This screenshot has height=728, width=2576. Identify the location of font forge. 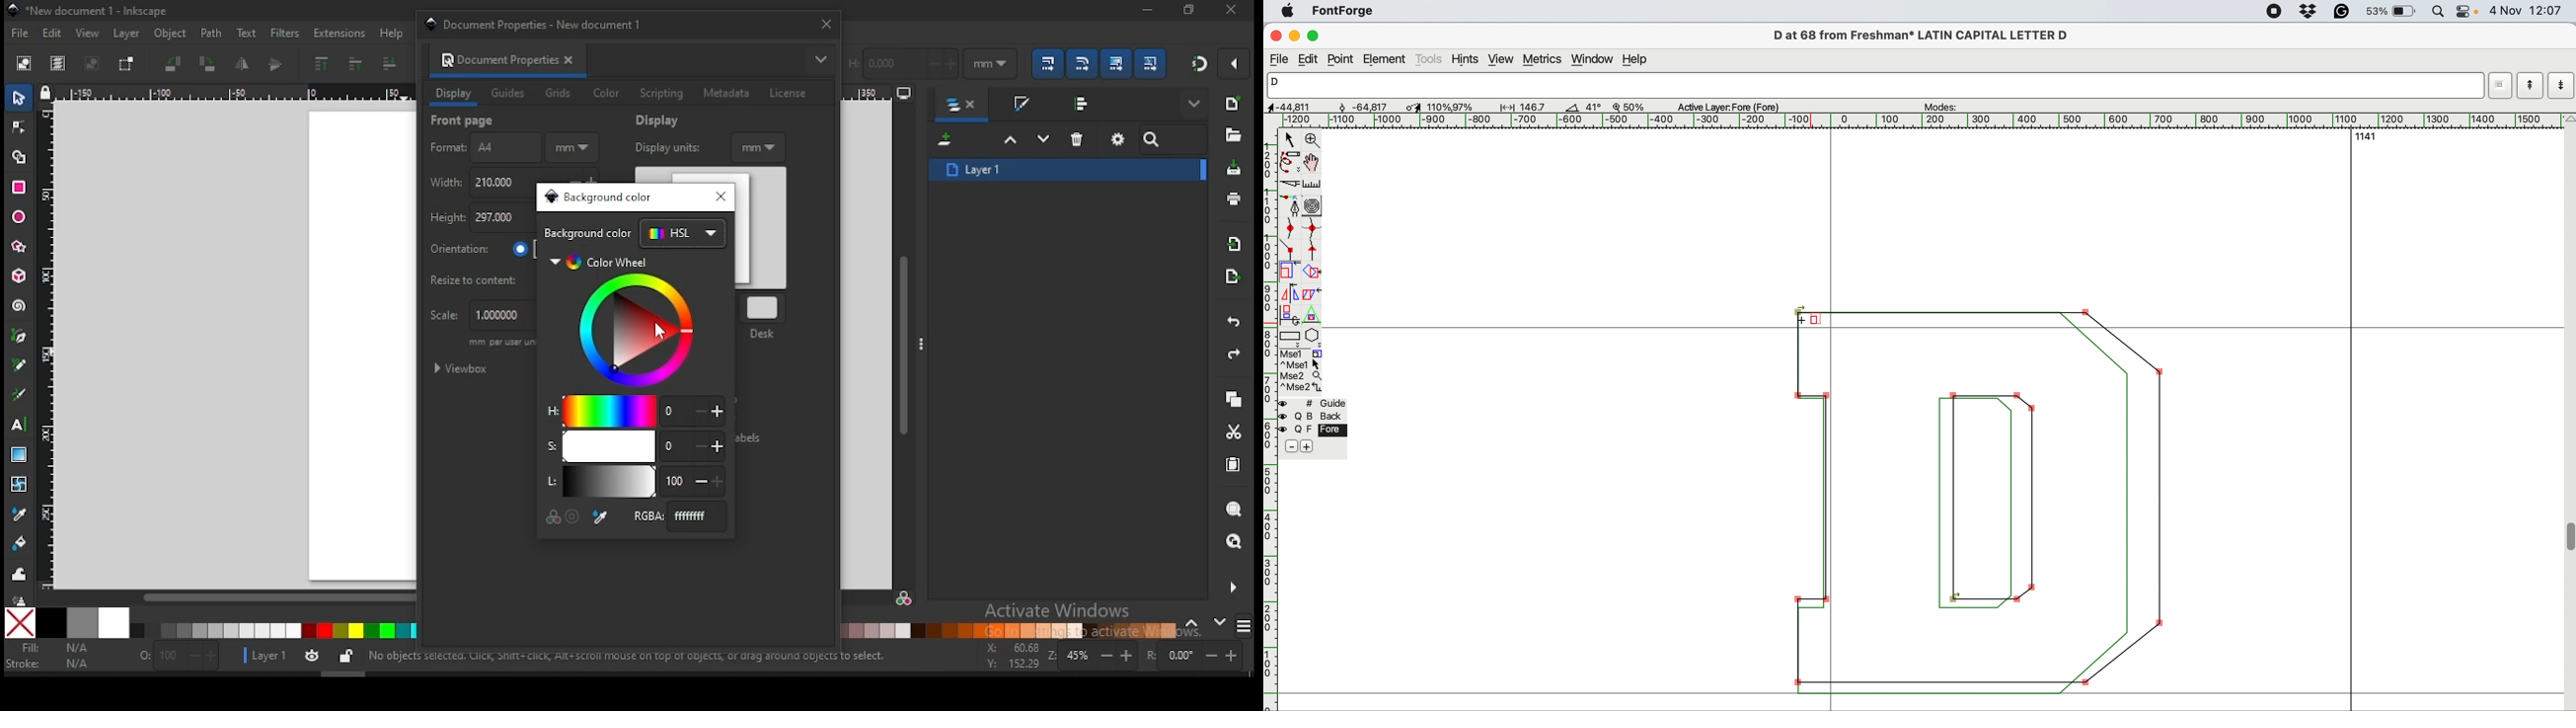
(1346, 11).